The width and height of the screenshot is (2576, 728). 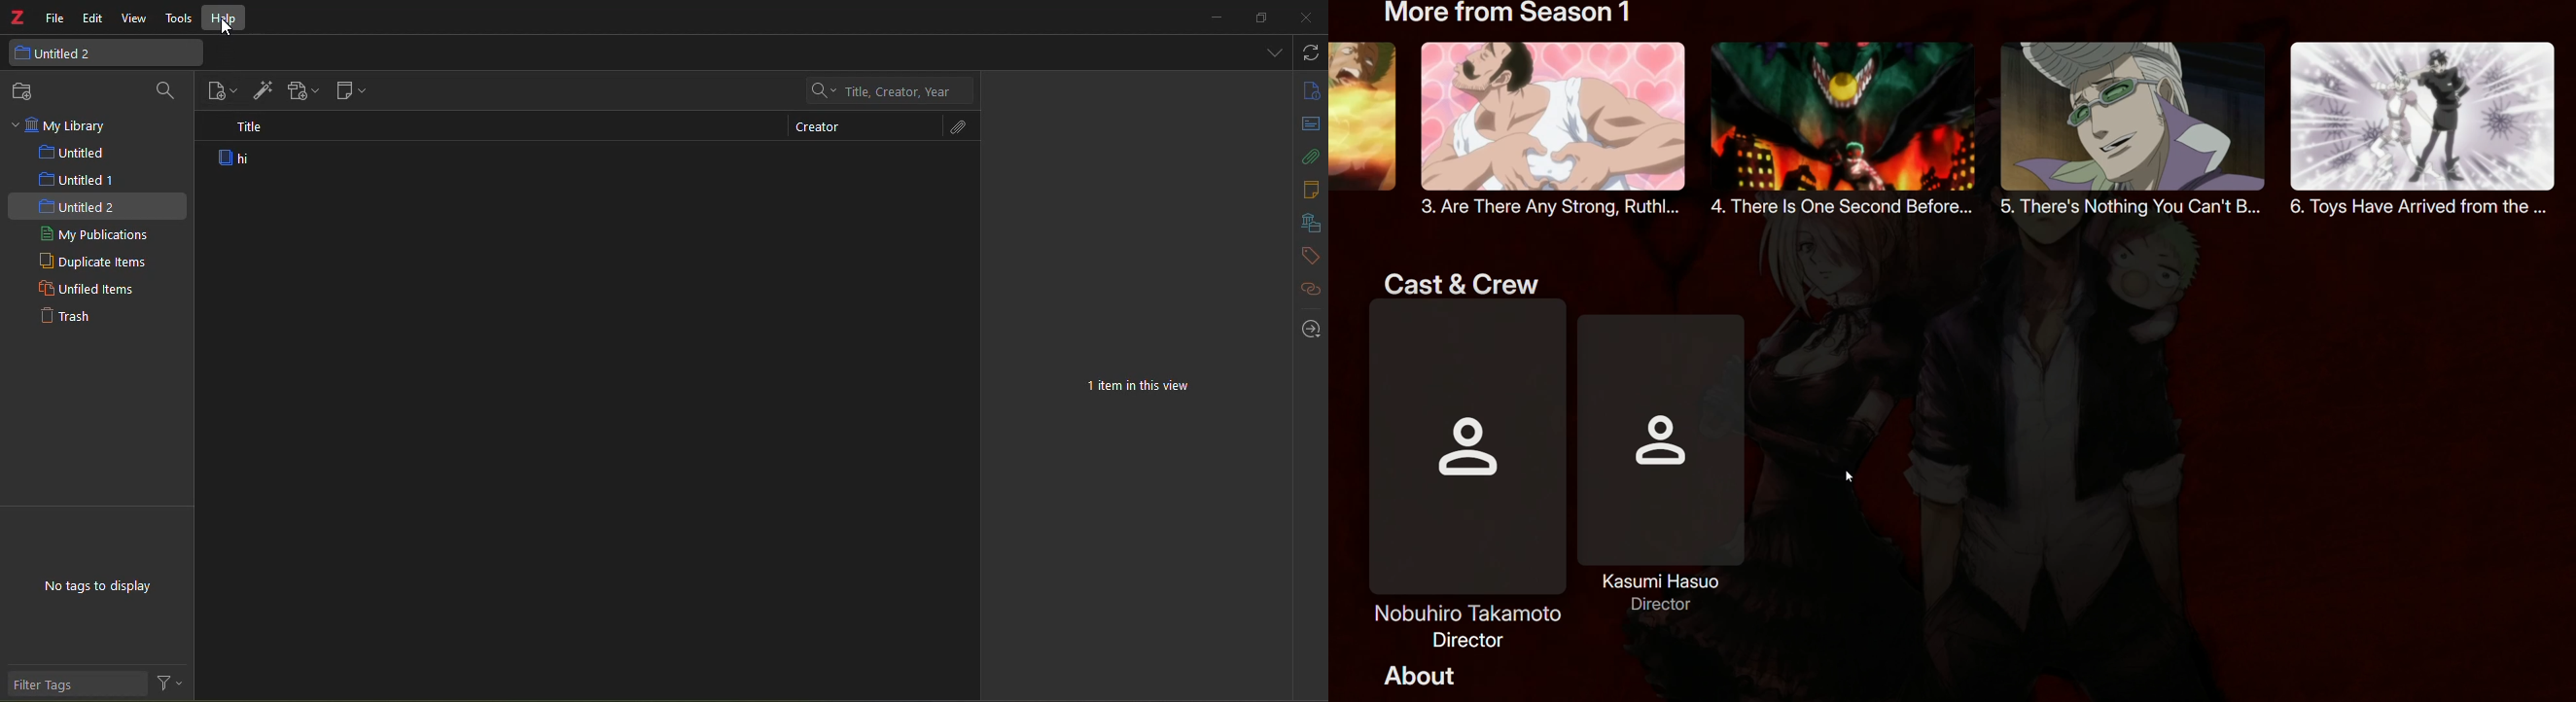 What do you see at coordinates (1311, 329) in the screenshot?
I see `locate` at bounding box center [1311, 329].